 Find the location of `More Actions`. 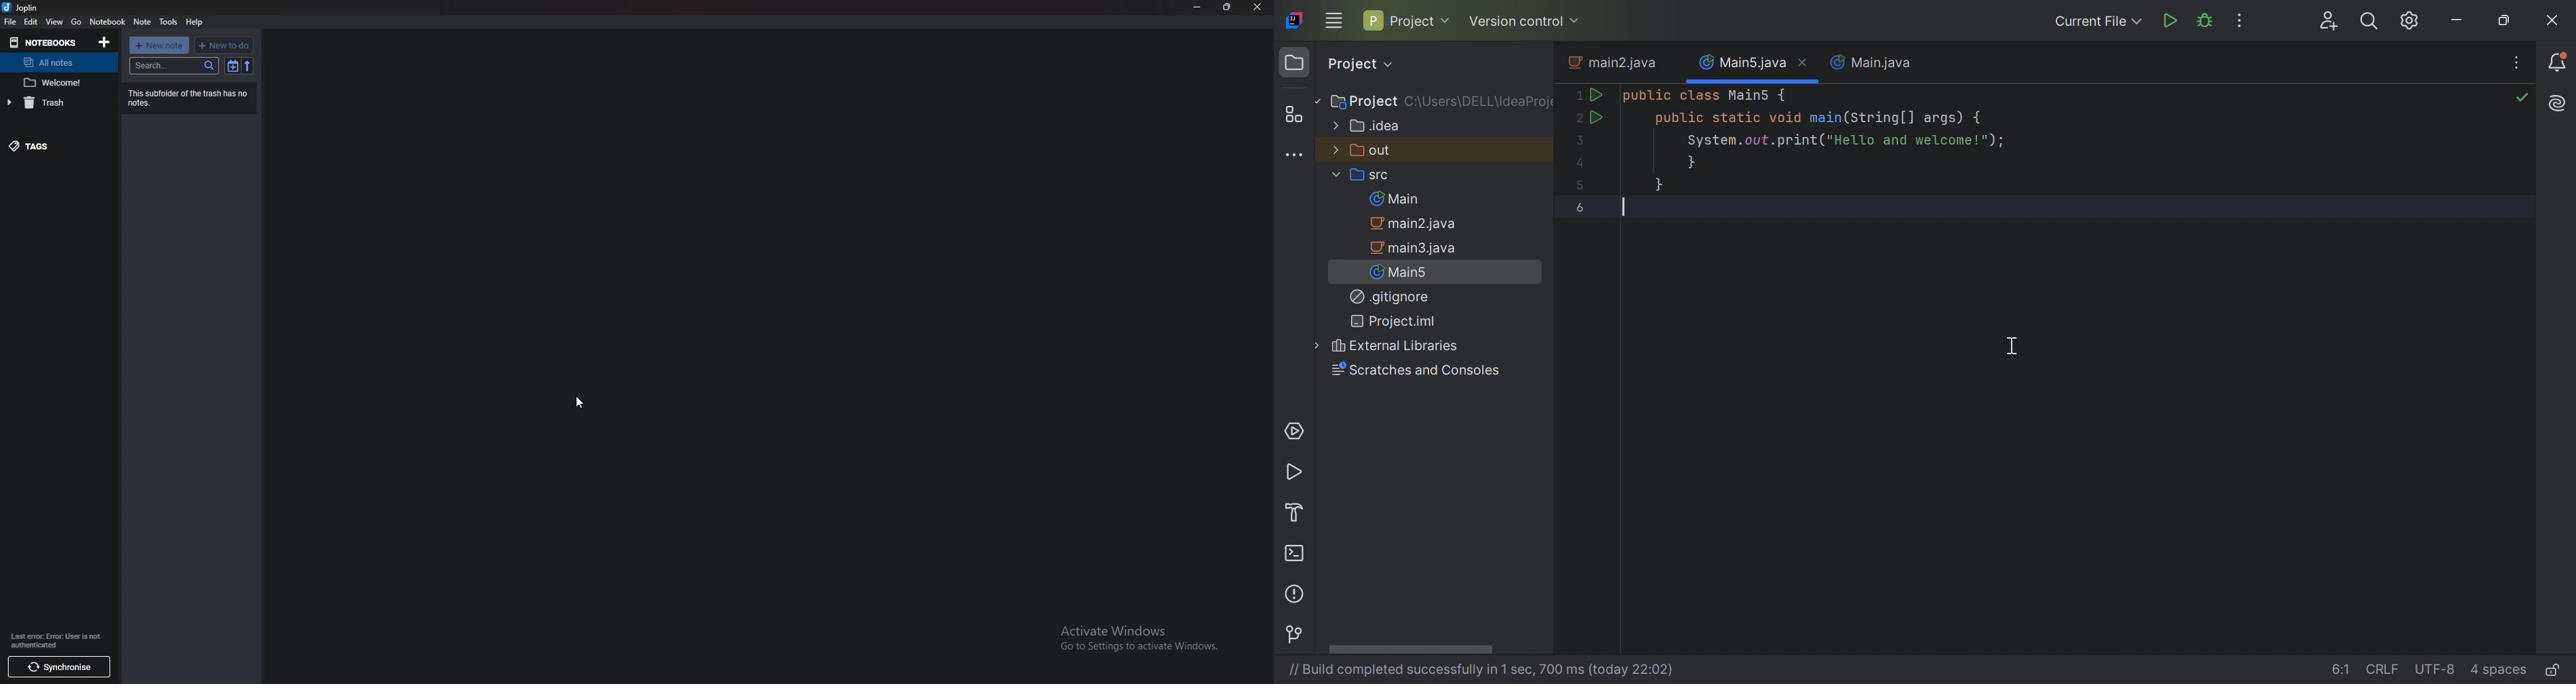

More Actions is located at coordinates (2237, 20).